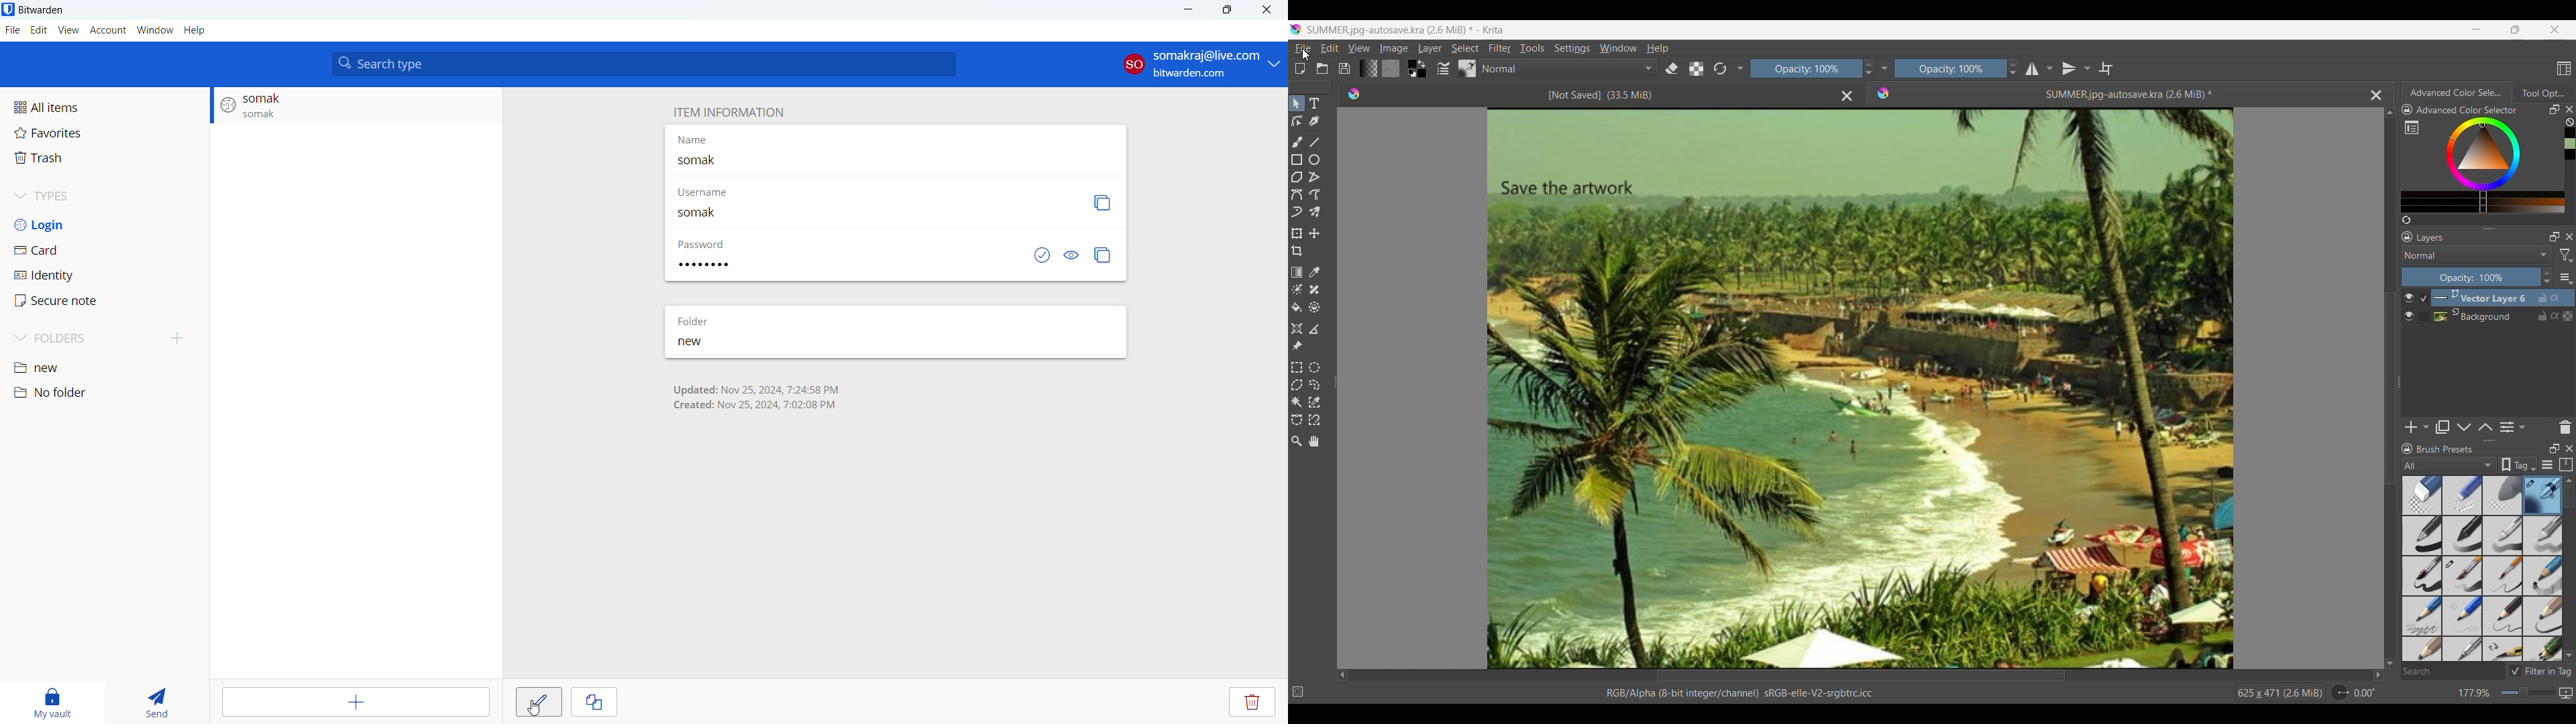 The image size is (2576, 728). I want to click on no folder, so click(105, 393).